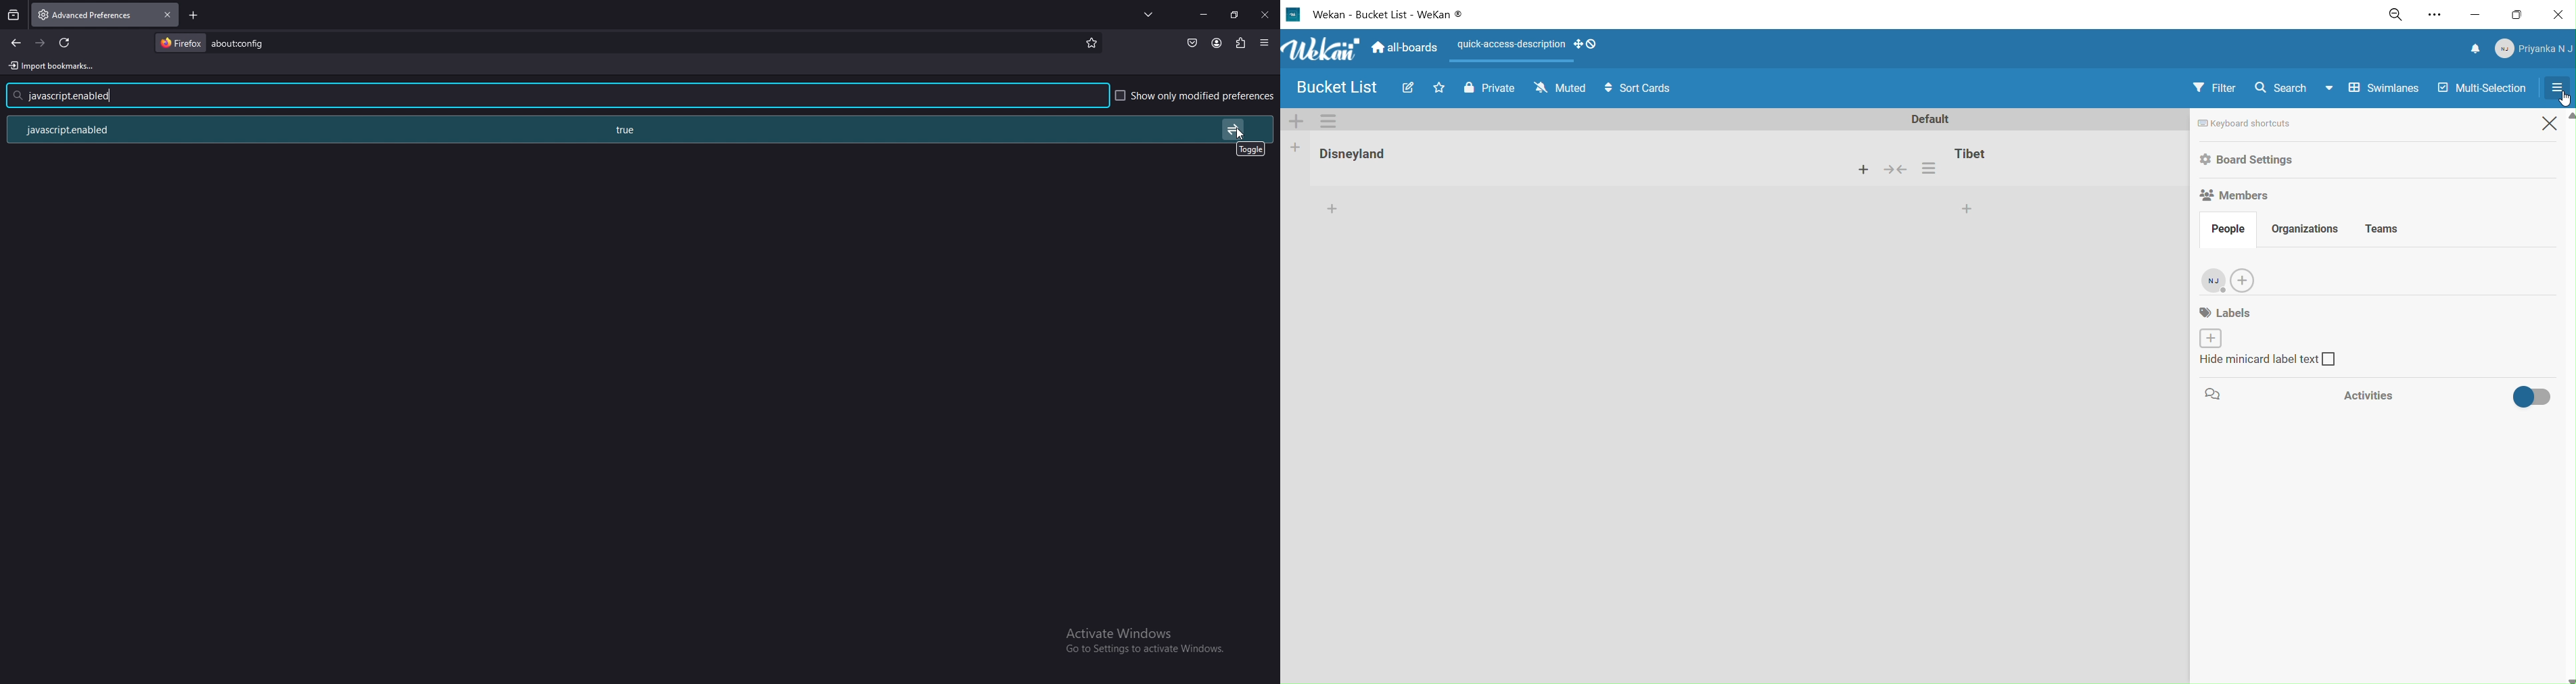 This screenshot has width=2576, height=700. I want to click on profile, so click(1217, 43).